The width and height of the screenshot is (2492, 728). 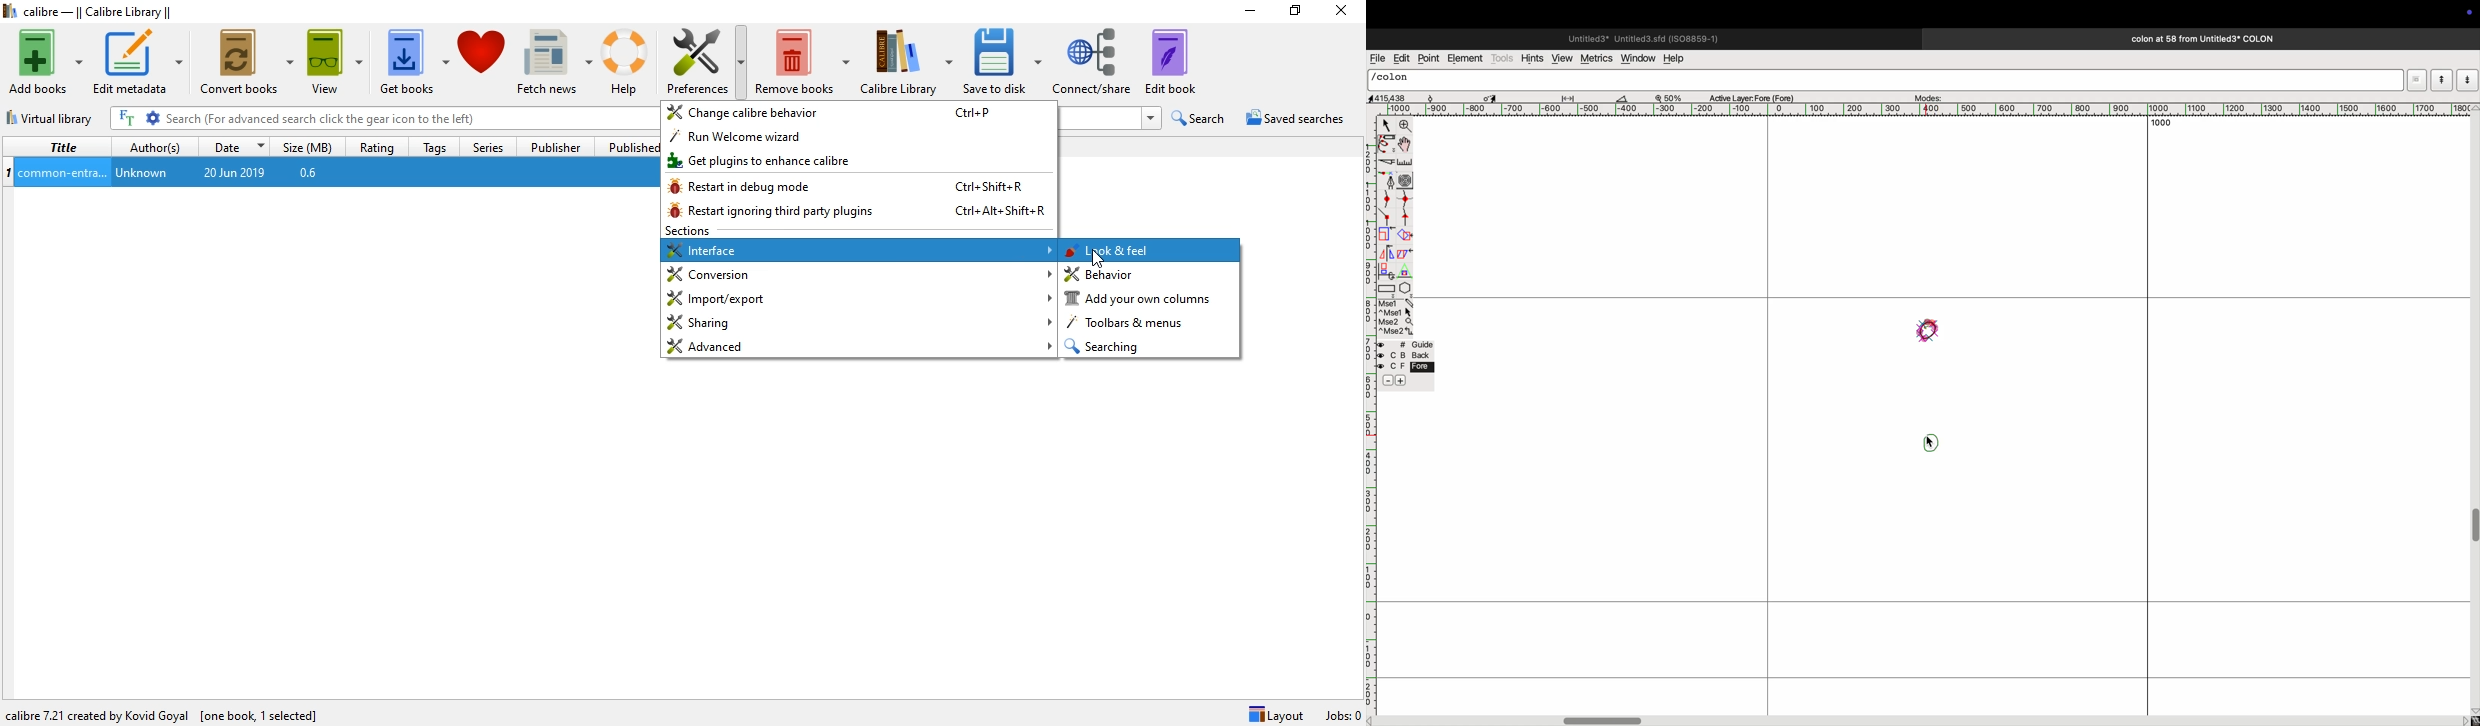 What do you see at coordinates (1386, 163) in the screenshot?
I see `knife` at bounding box center [1386, 163].